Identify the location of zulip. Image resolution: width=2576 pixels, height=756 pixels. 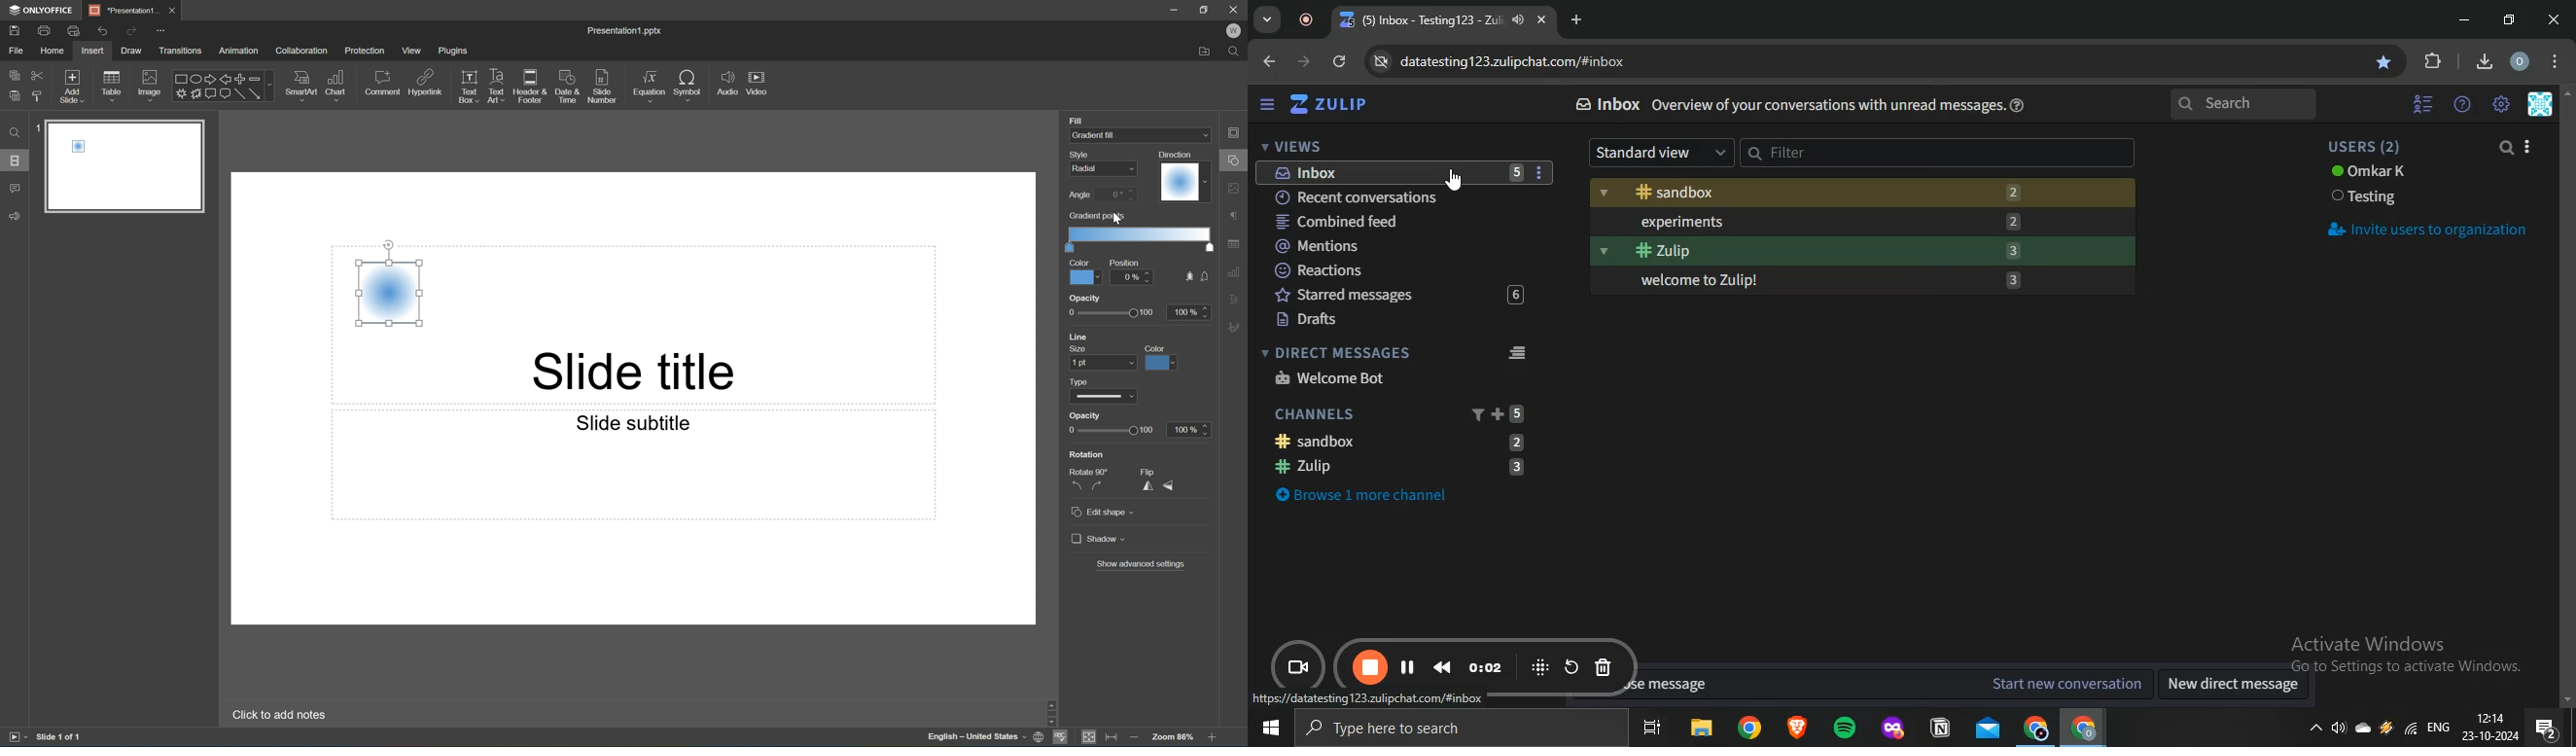
(1402, 468).